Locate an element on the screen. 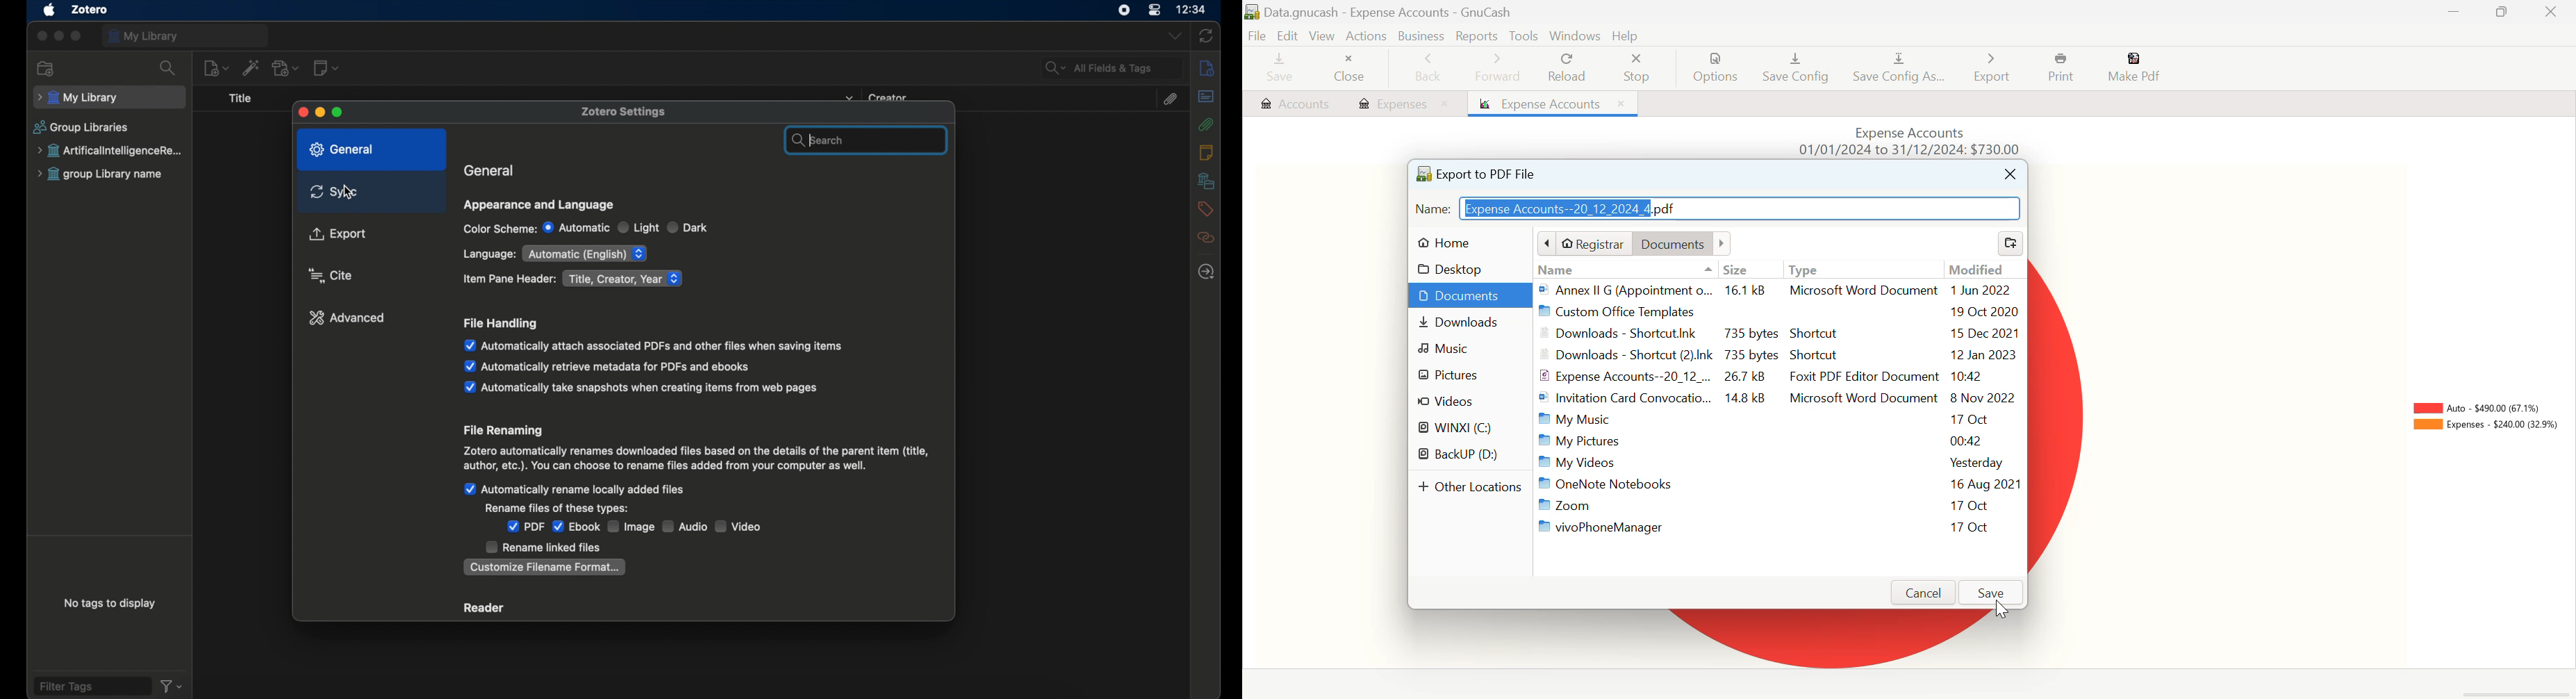 The width and height of the screenshot is (2576, 700). no tags to display is located at coordinates (109, 603).